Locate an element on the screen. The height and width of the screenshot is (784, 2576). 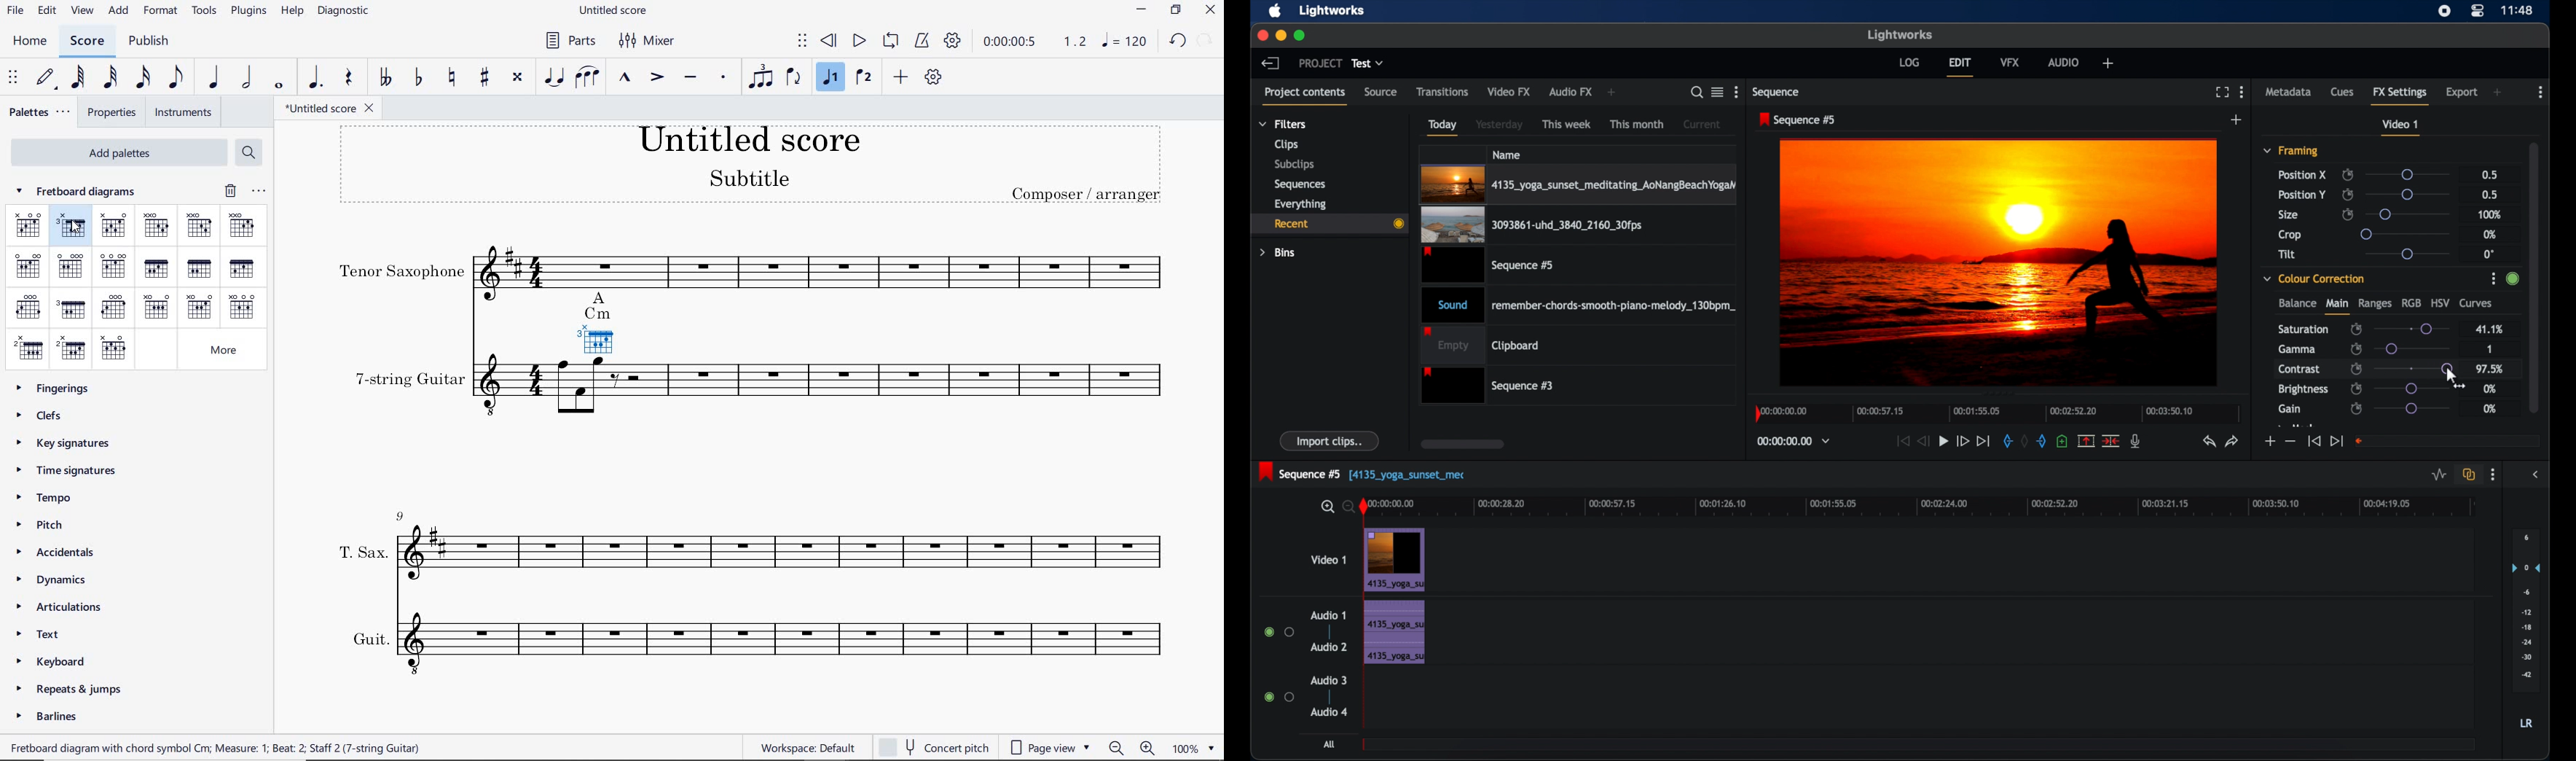
workspace default is located at coordinates (807, 748).